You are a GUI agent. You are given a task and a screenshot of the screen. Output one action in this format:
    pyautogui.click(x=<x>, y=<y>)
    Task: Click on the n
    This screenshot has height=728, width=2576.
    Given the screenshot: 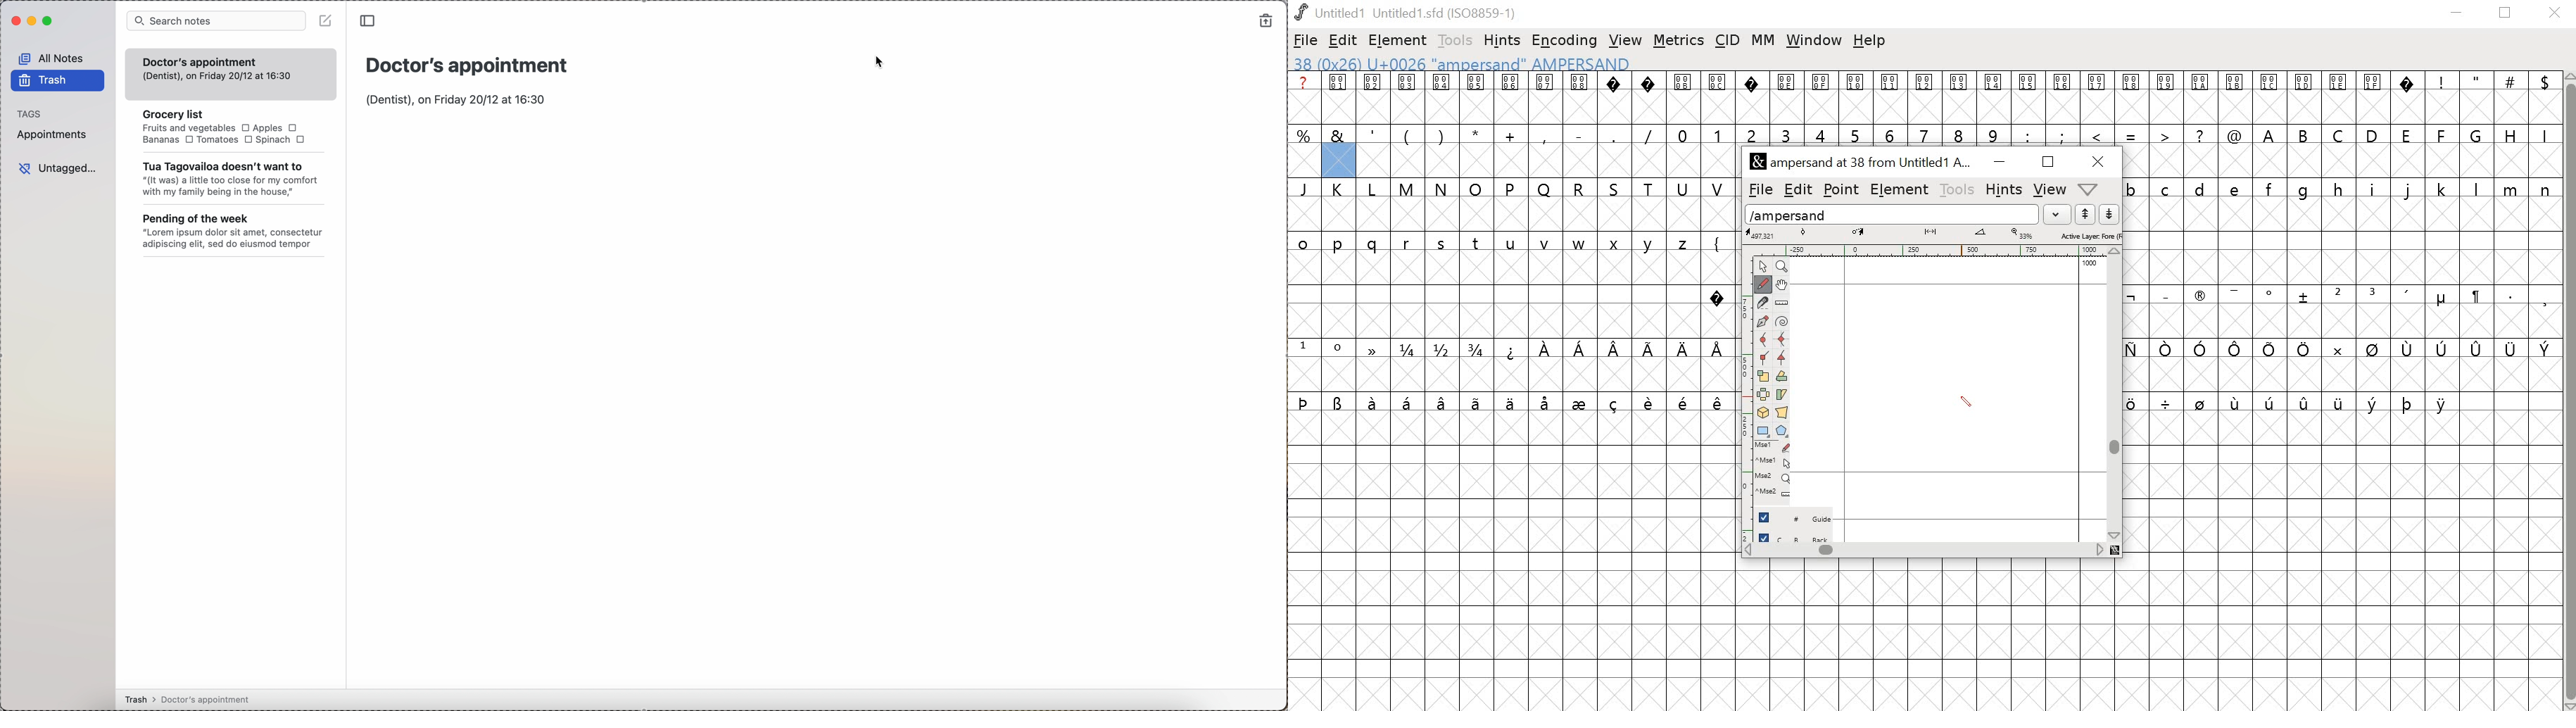 What is the action you would take?
    pyautogui.click(x=2545, y=189)
    